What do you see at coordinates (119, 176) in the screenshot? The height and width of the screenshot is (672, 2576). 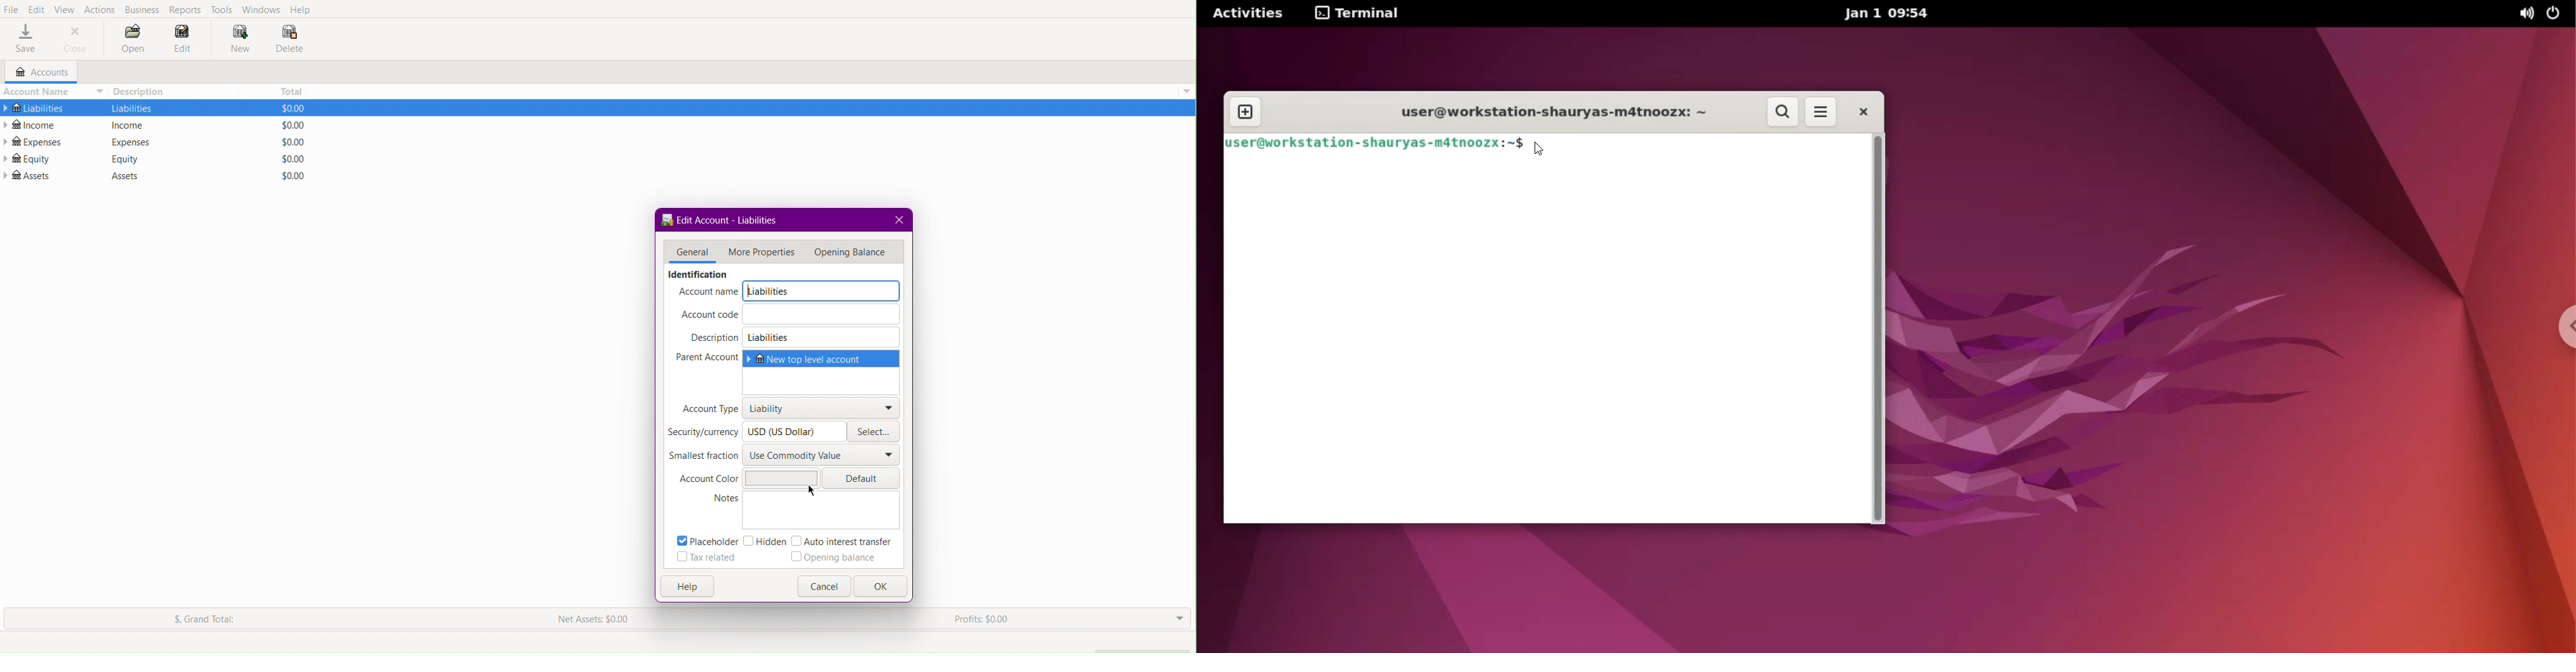 I see `Assets` at bounding box center [119, 176].